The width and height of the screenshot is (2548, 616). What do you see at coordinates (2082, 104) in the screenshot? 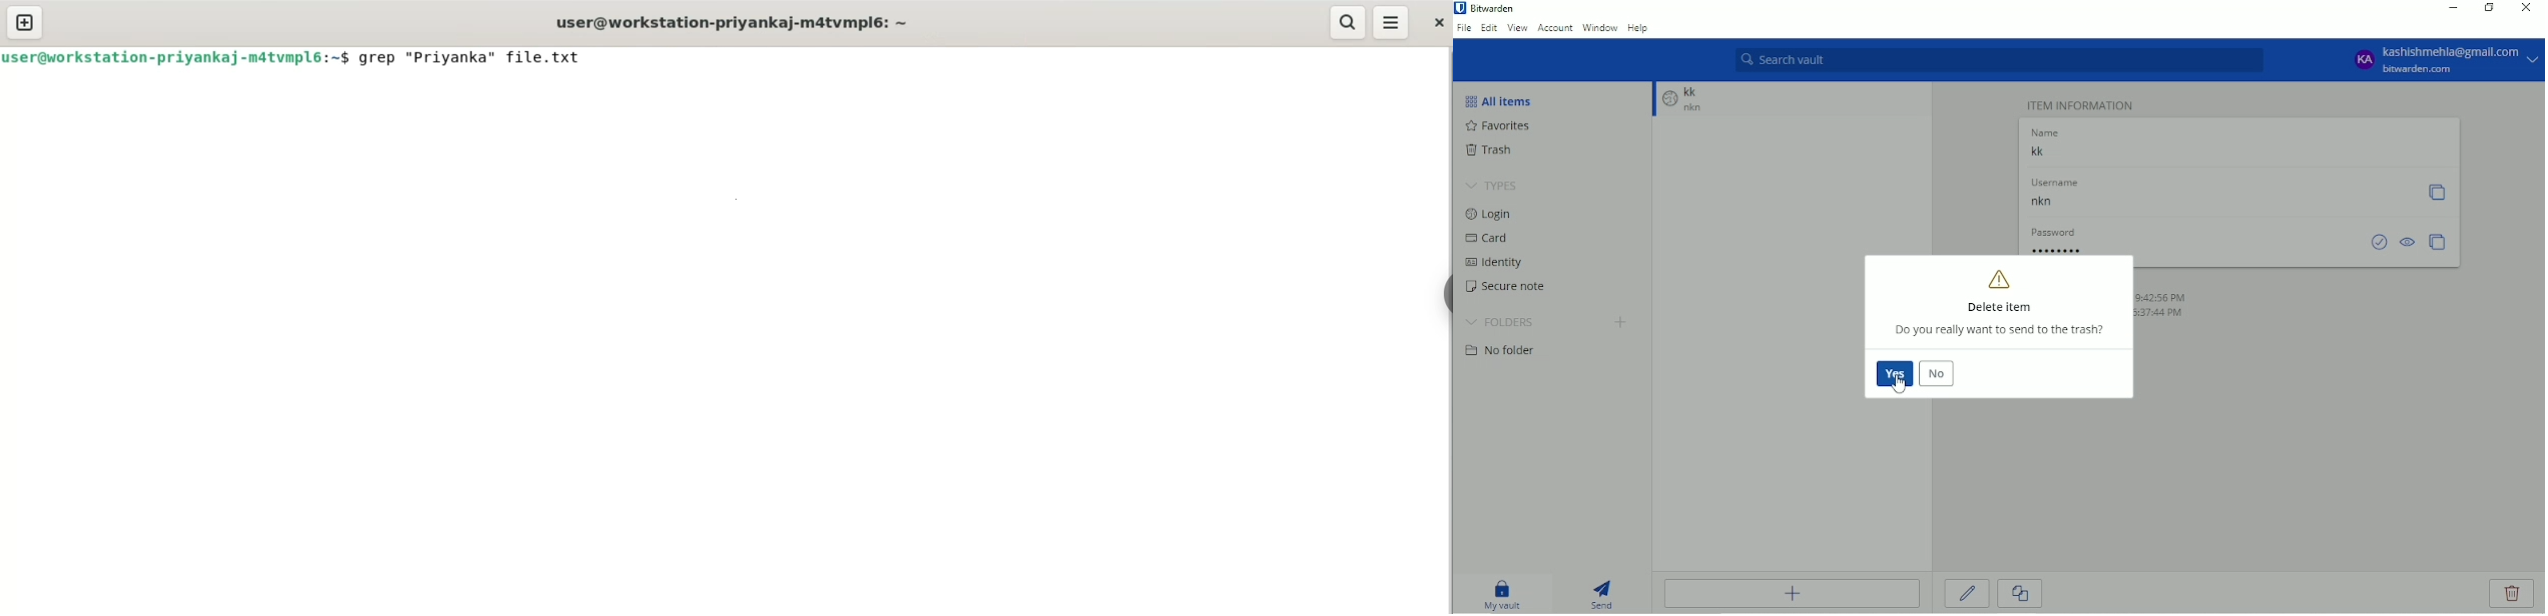
I see `ITEM INFORMATION` at bounding box center [2082, 104].